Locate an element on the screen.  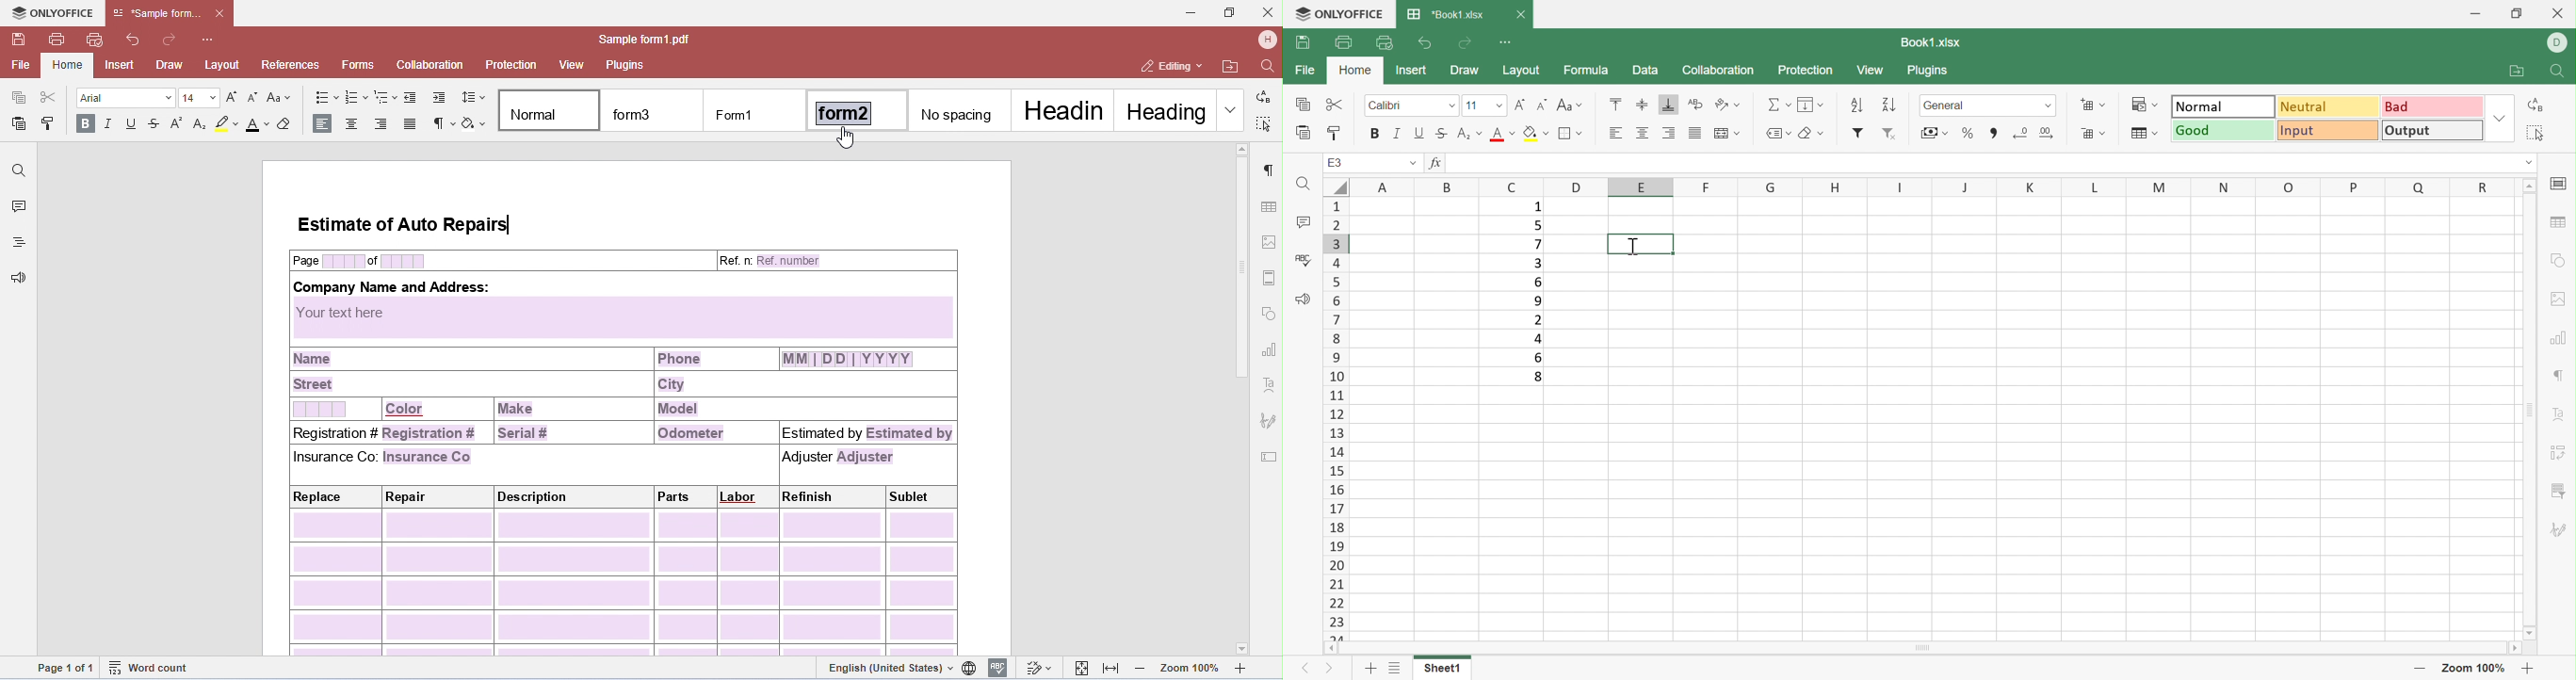
Text Art settings is located at coordinates (2560, 416).